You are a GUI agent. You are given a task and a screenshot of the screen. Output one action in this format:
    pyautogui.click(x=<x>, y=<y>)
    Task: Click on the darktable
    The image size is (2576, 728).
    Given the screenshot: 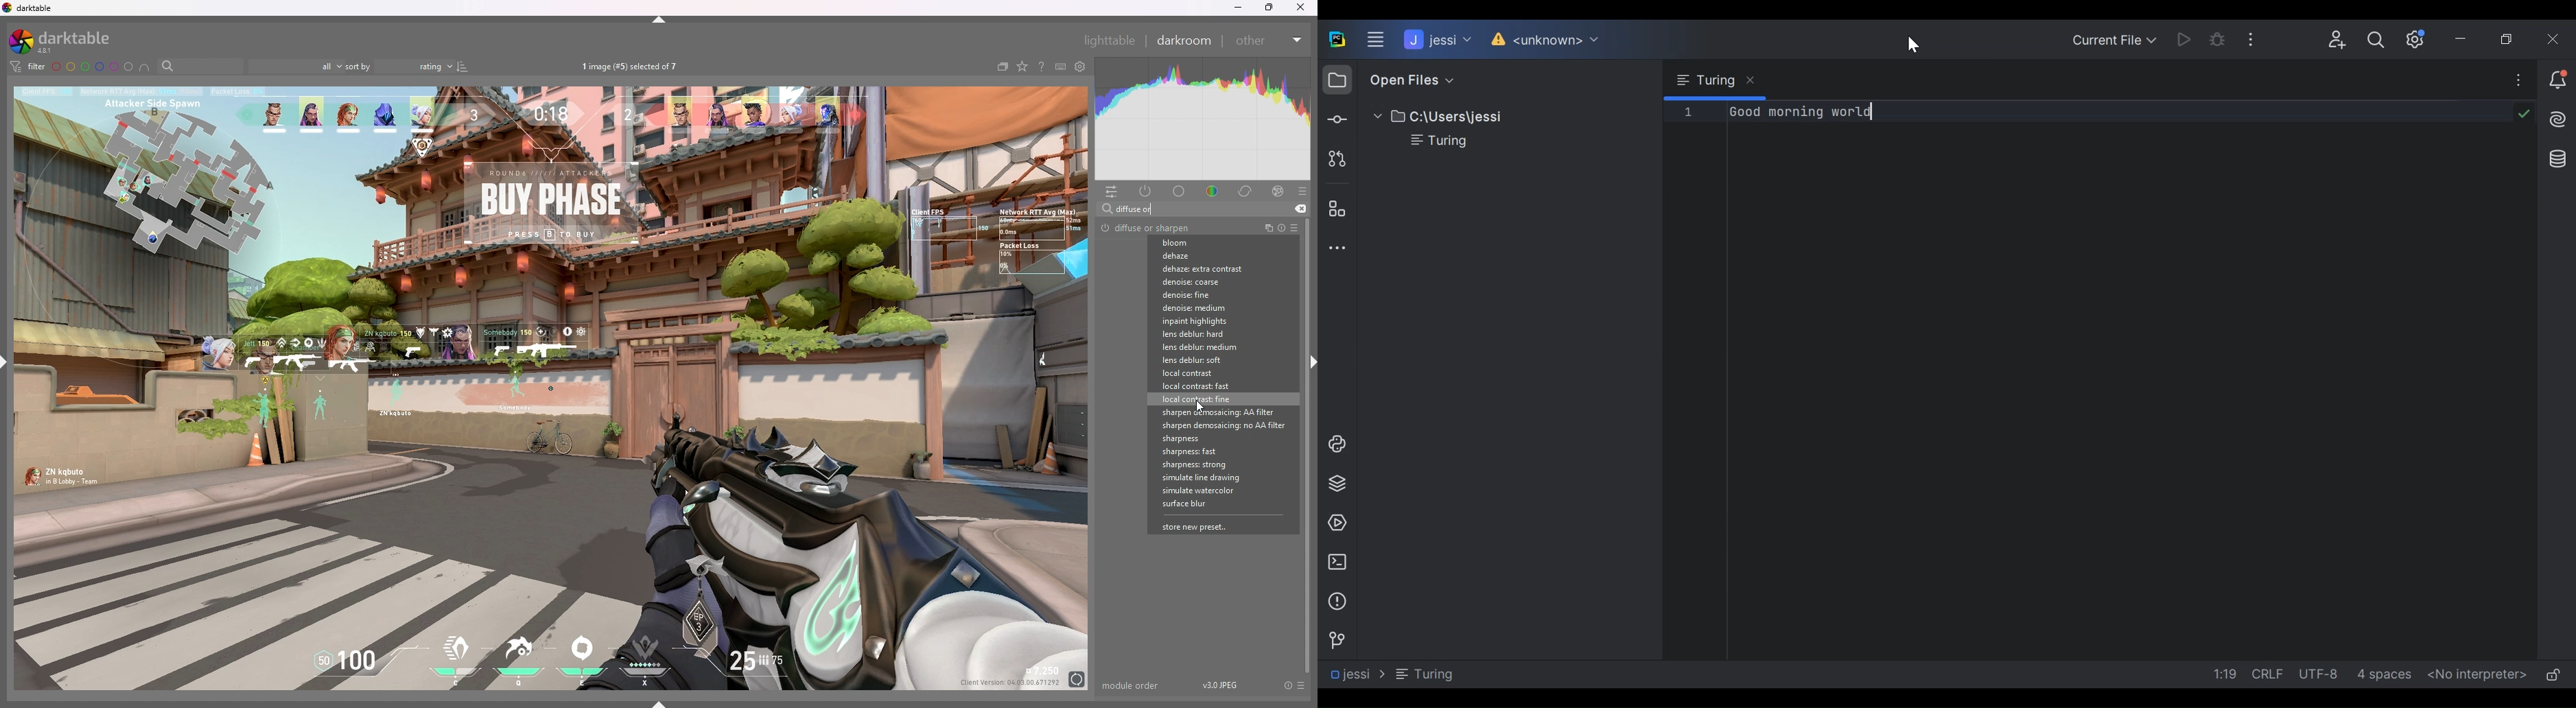 What is the action you would take?
    pyautogui.click(x=67, y=40)
    